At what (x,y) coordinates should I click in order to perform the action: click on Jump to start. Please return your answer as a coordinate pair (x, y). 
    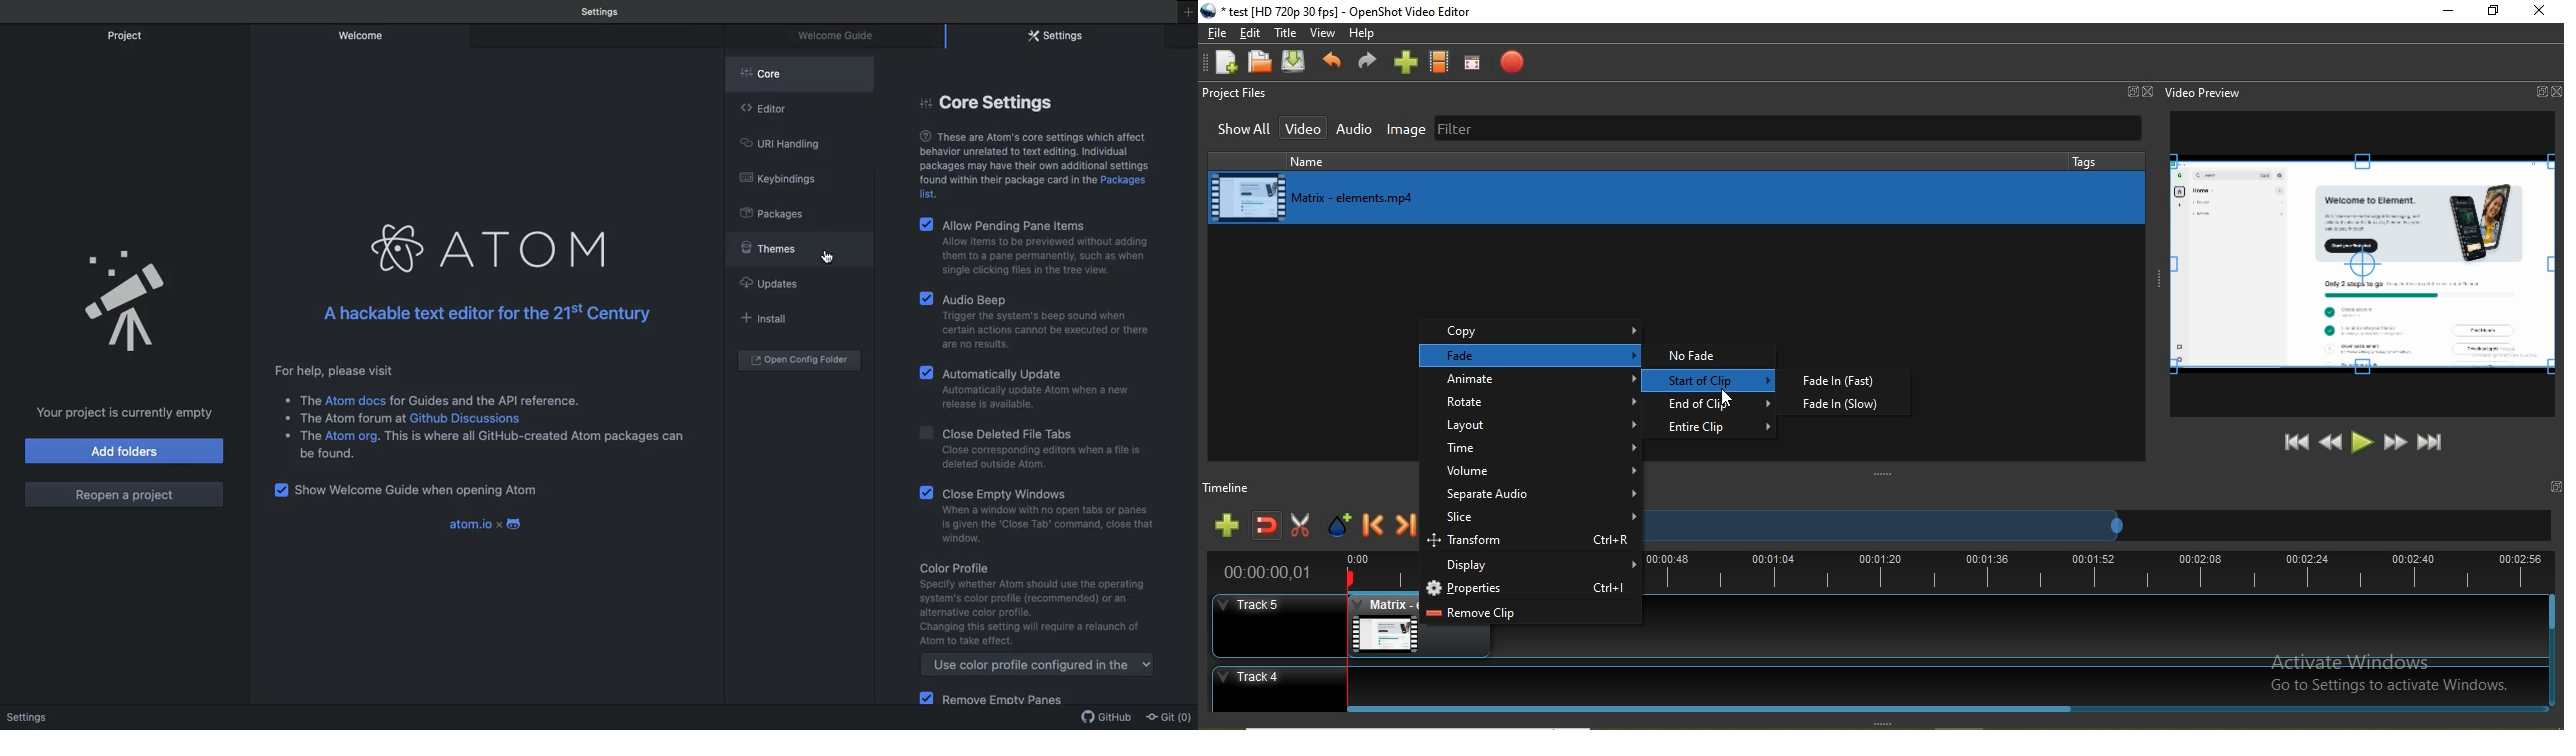
    Looking at the image, I should click on (2294, 442).